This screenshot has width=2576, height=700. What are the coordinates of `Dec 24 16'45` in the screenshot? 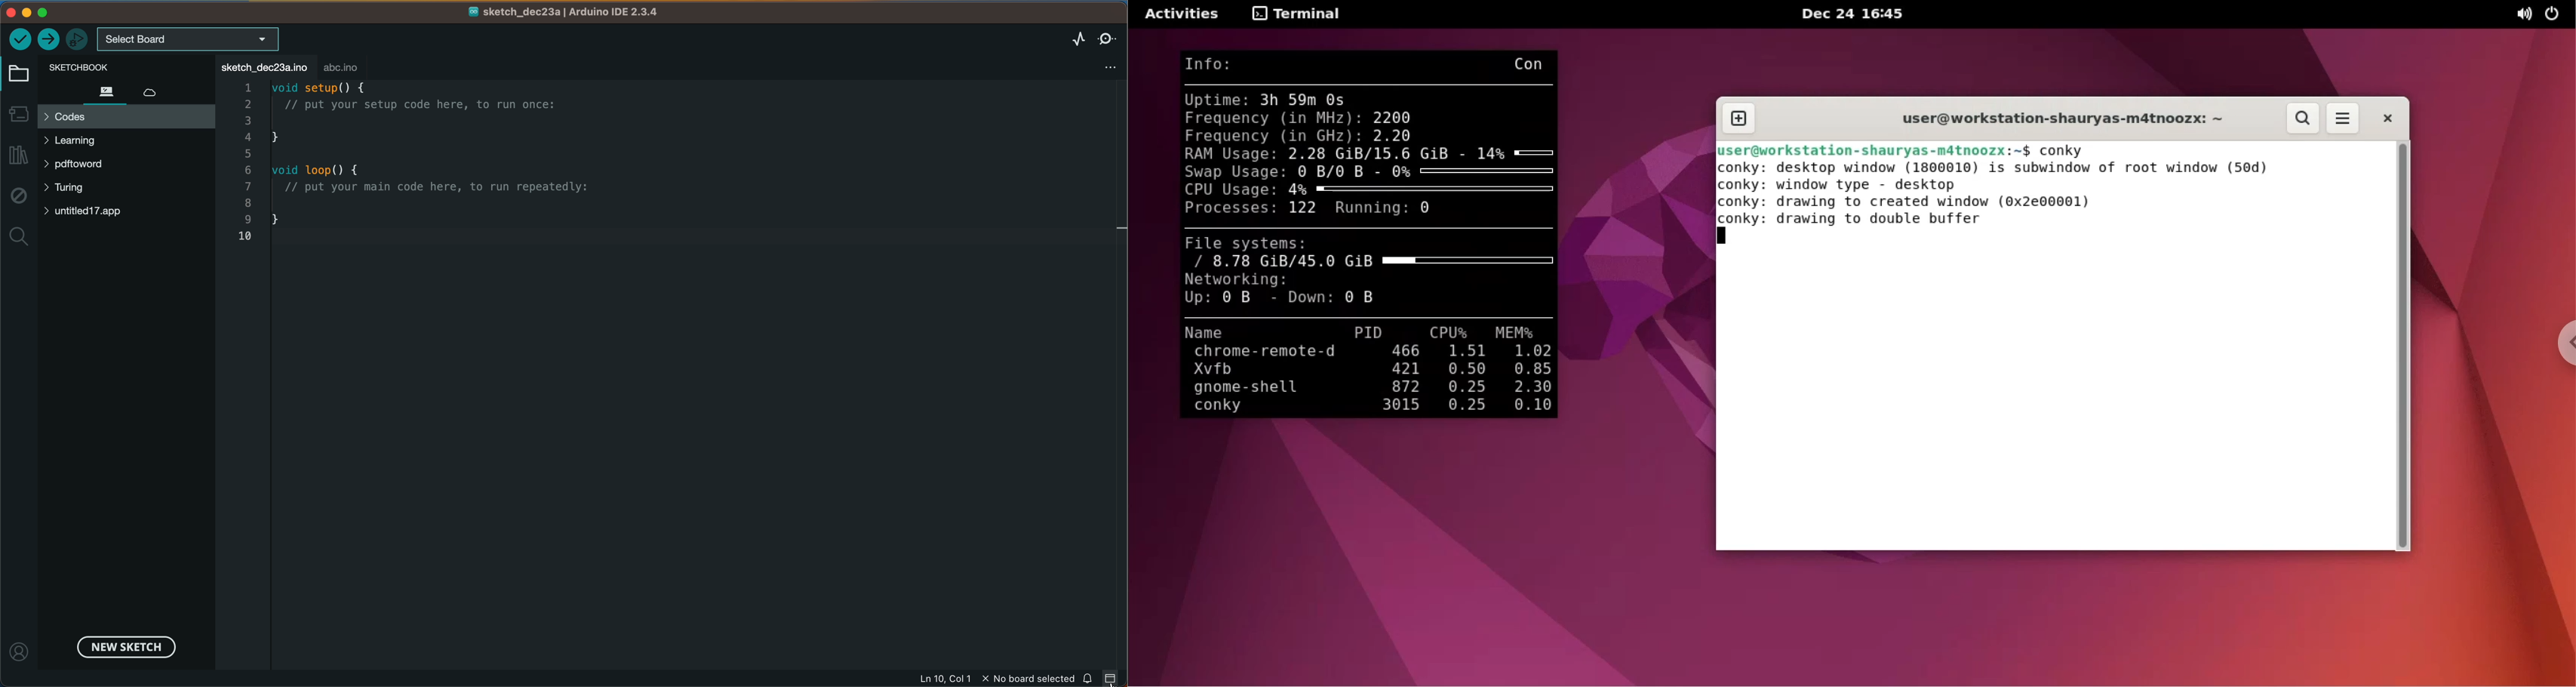 It's located at (1855, 14).